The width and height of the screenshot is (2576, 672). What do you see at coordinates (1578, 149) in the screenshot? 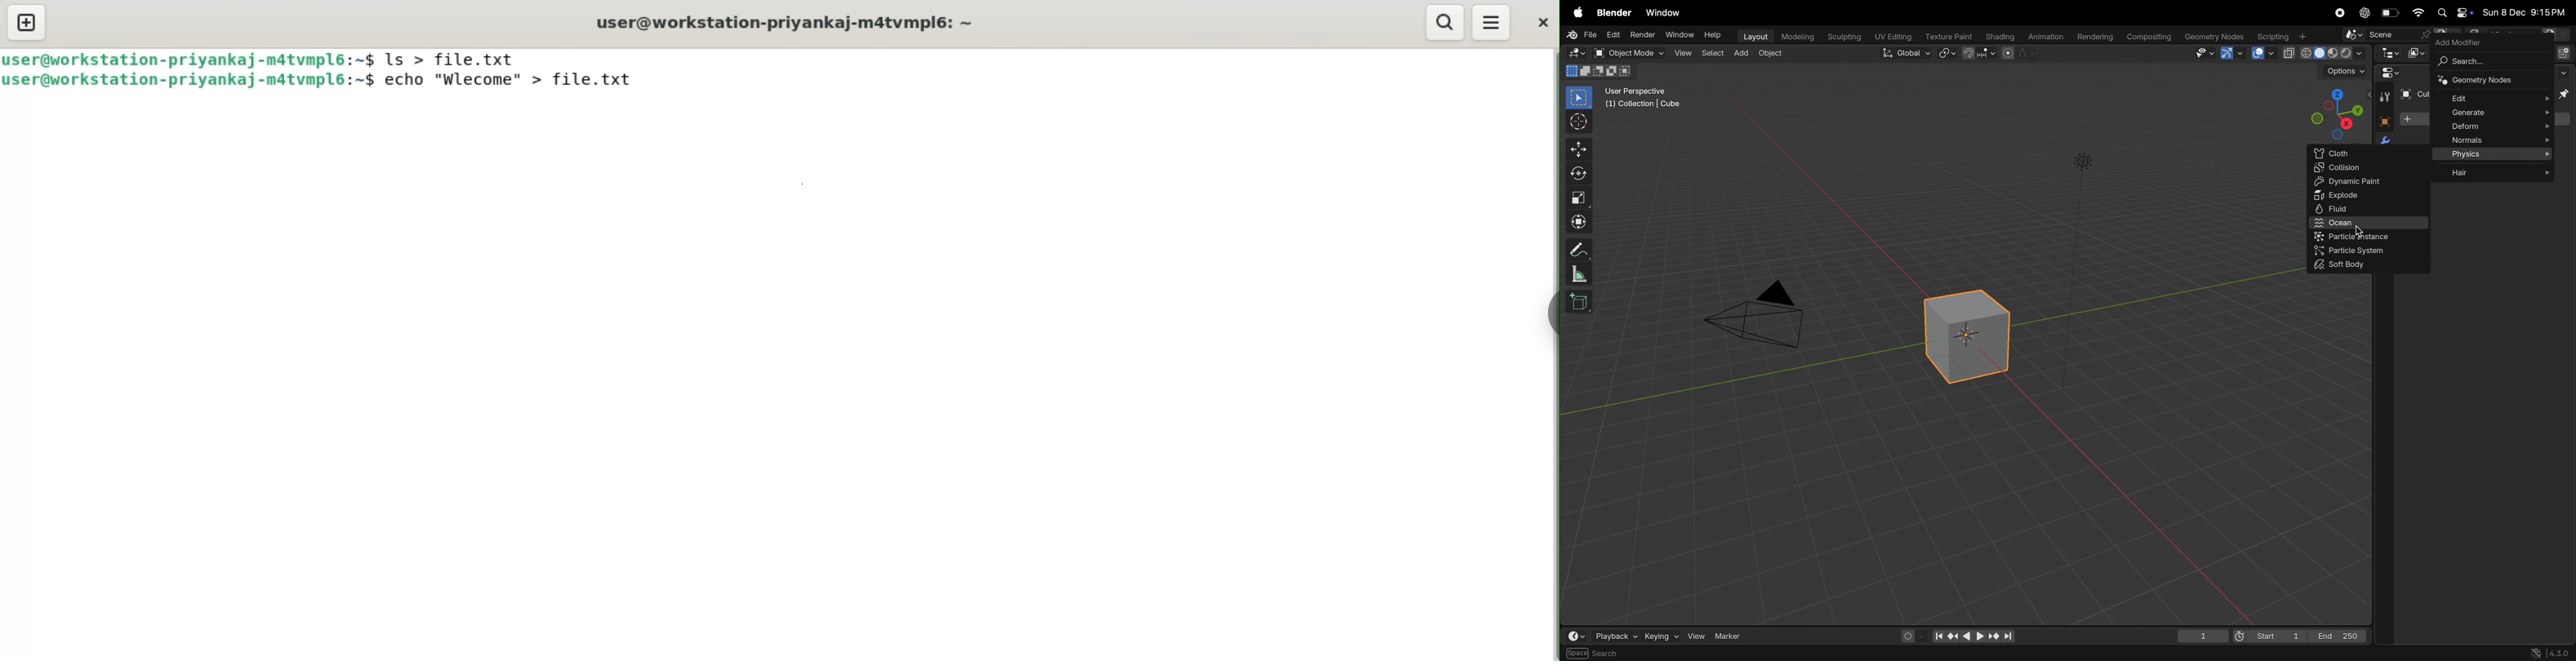
I see `move` at bounding box center [1578, 149].